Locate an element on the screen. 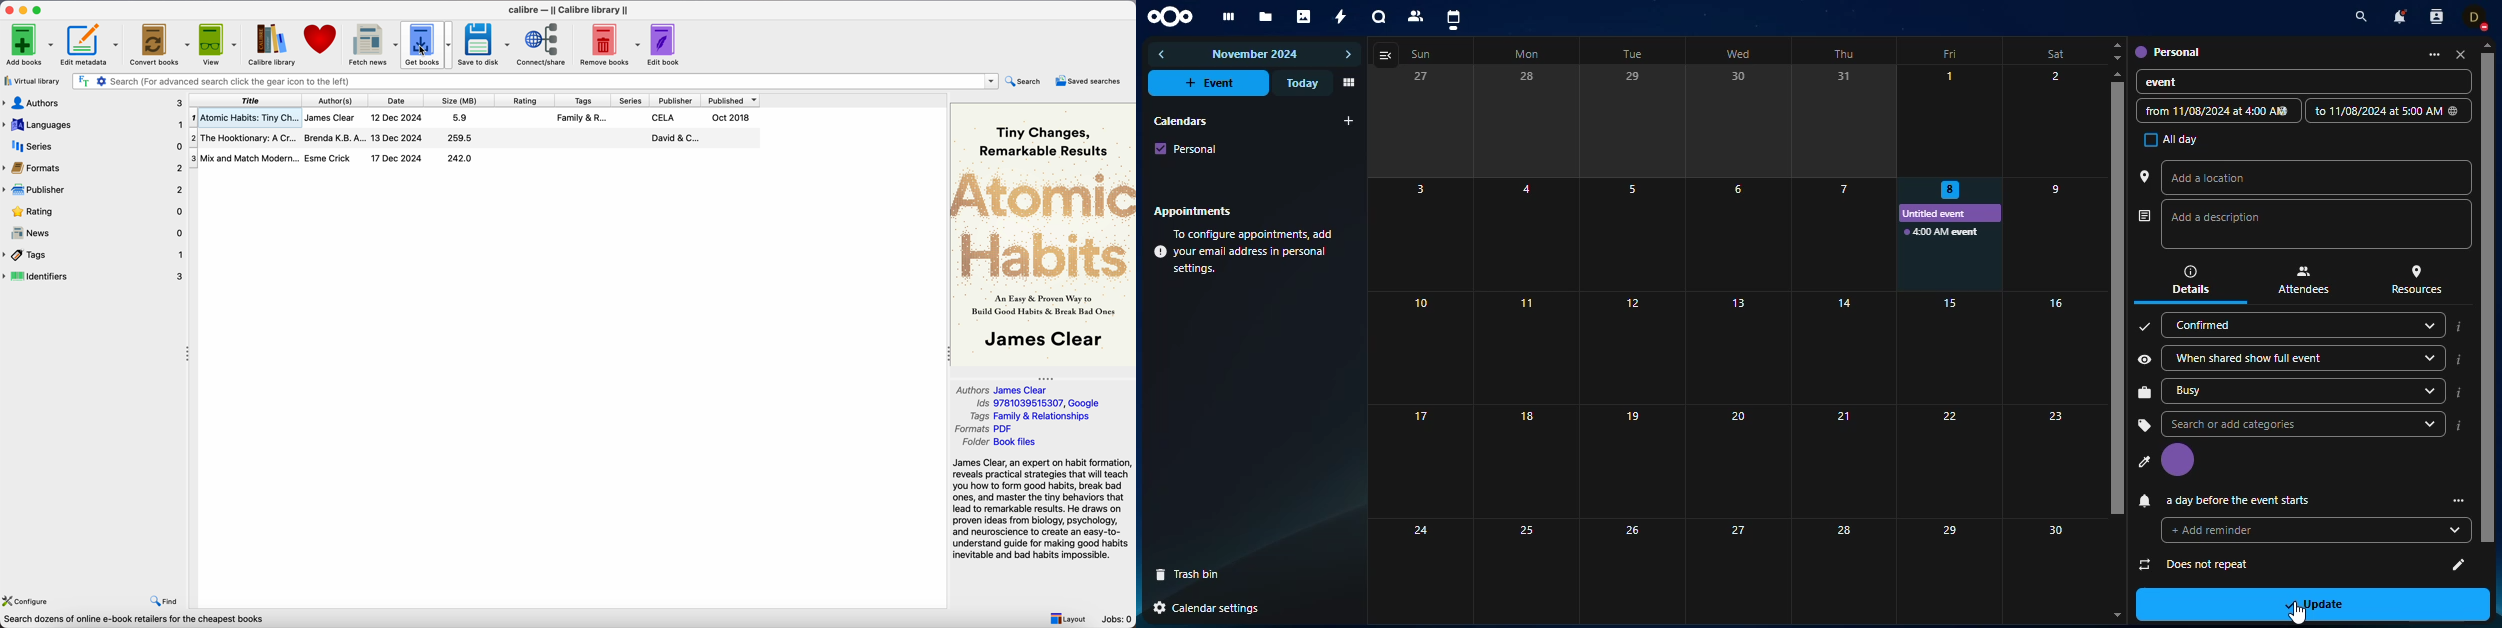 This screenshot has height=644, width=2520. 259.5 is located at coordinates (462, 138).